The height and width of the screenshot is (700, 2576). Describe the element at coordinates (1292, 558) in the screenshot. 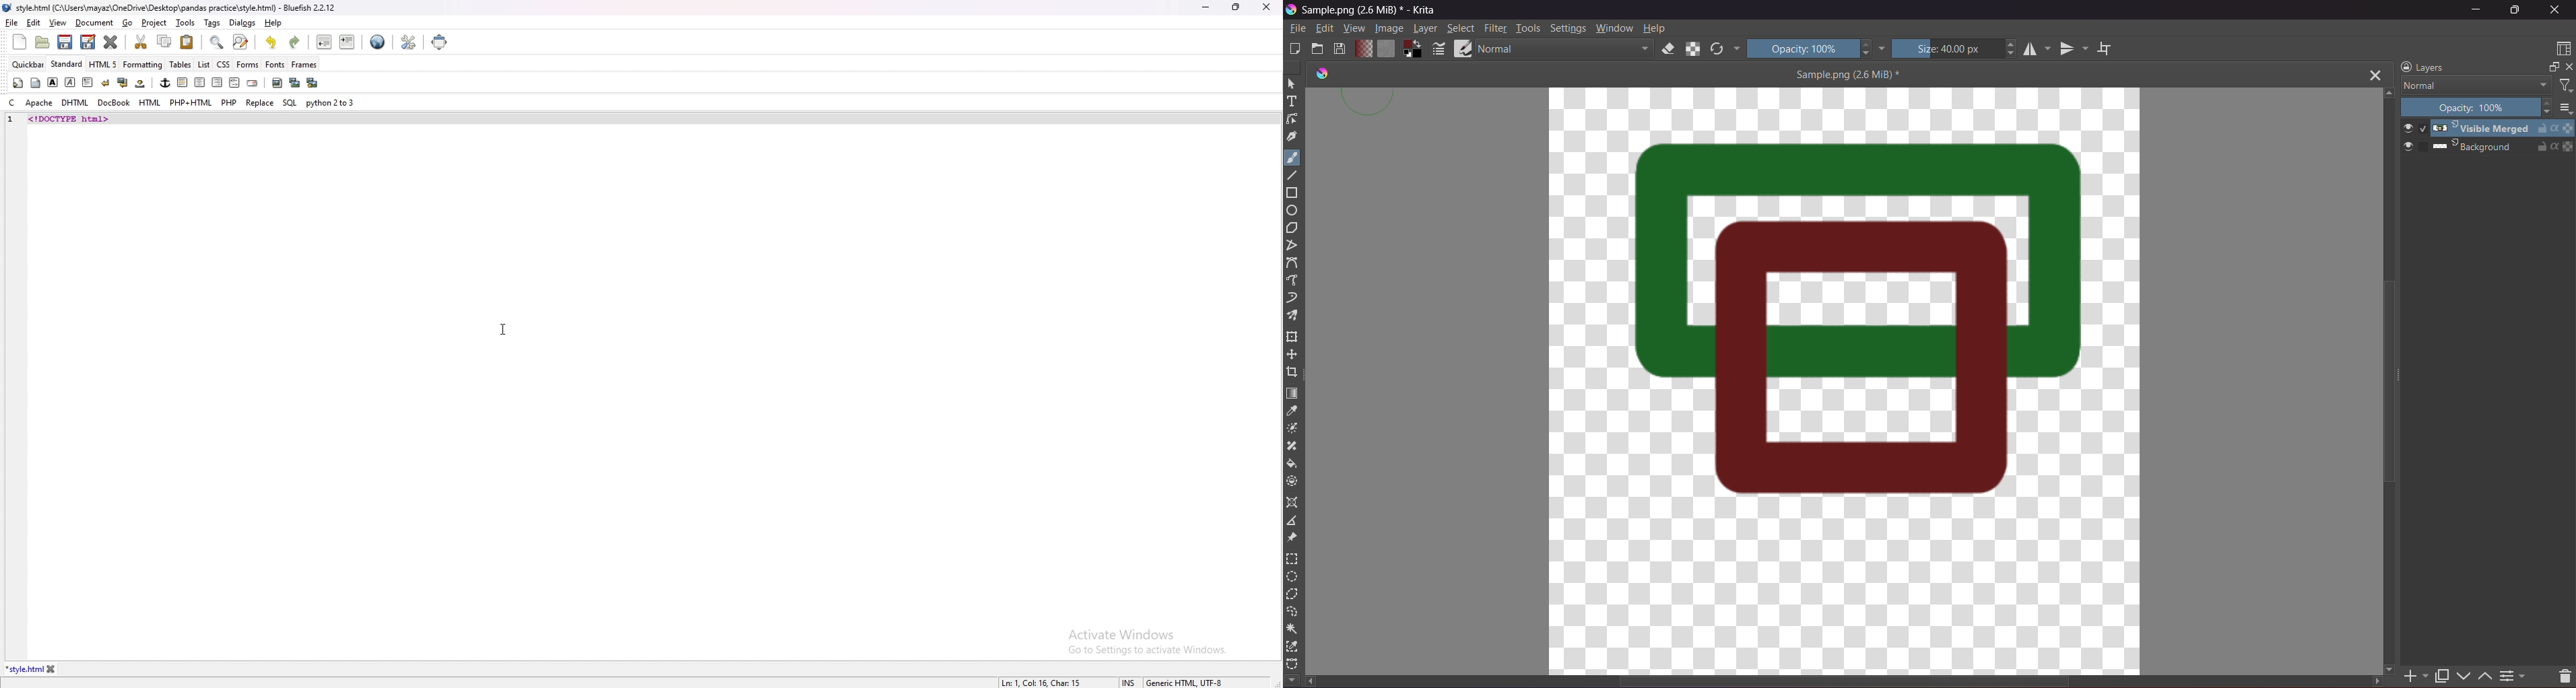

I see `Rectangular Selection` at that location.